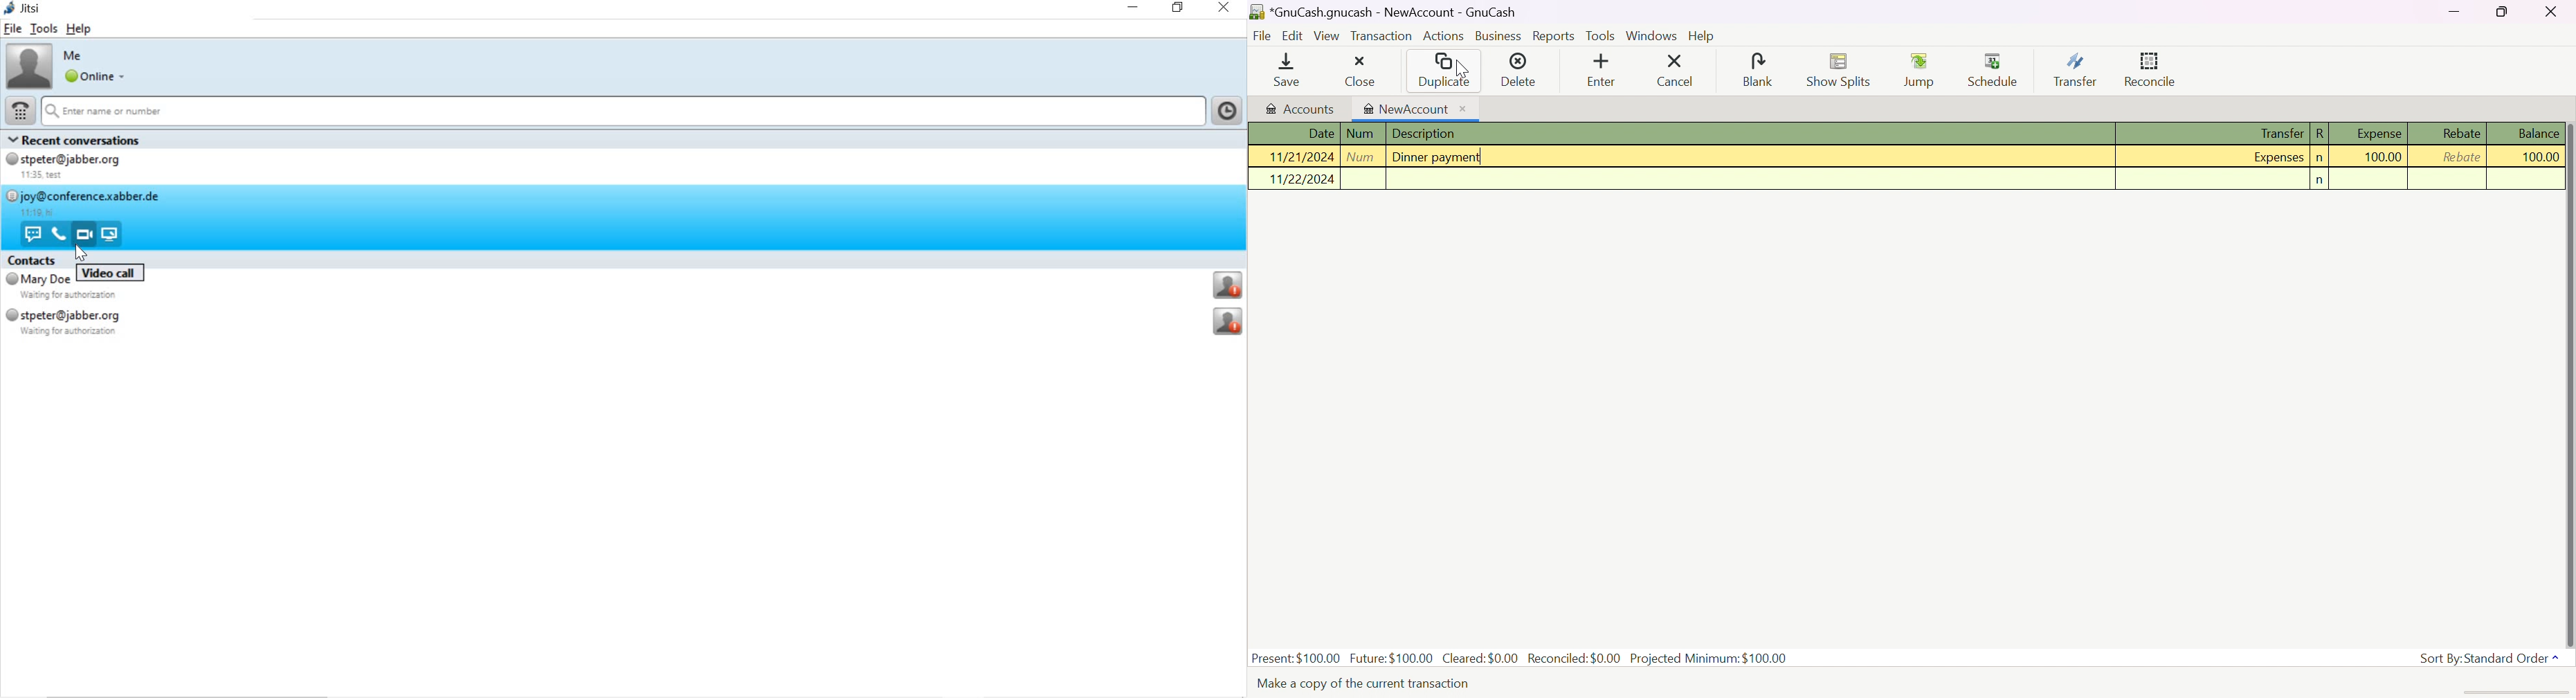  I want to click on Reconcile, so click(2152, 67).